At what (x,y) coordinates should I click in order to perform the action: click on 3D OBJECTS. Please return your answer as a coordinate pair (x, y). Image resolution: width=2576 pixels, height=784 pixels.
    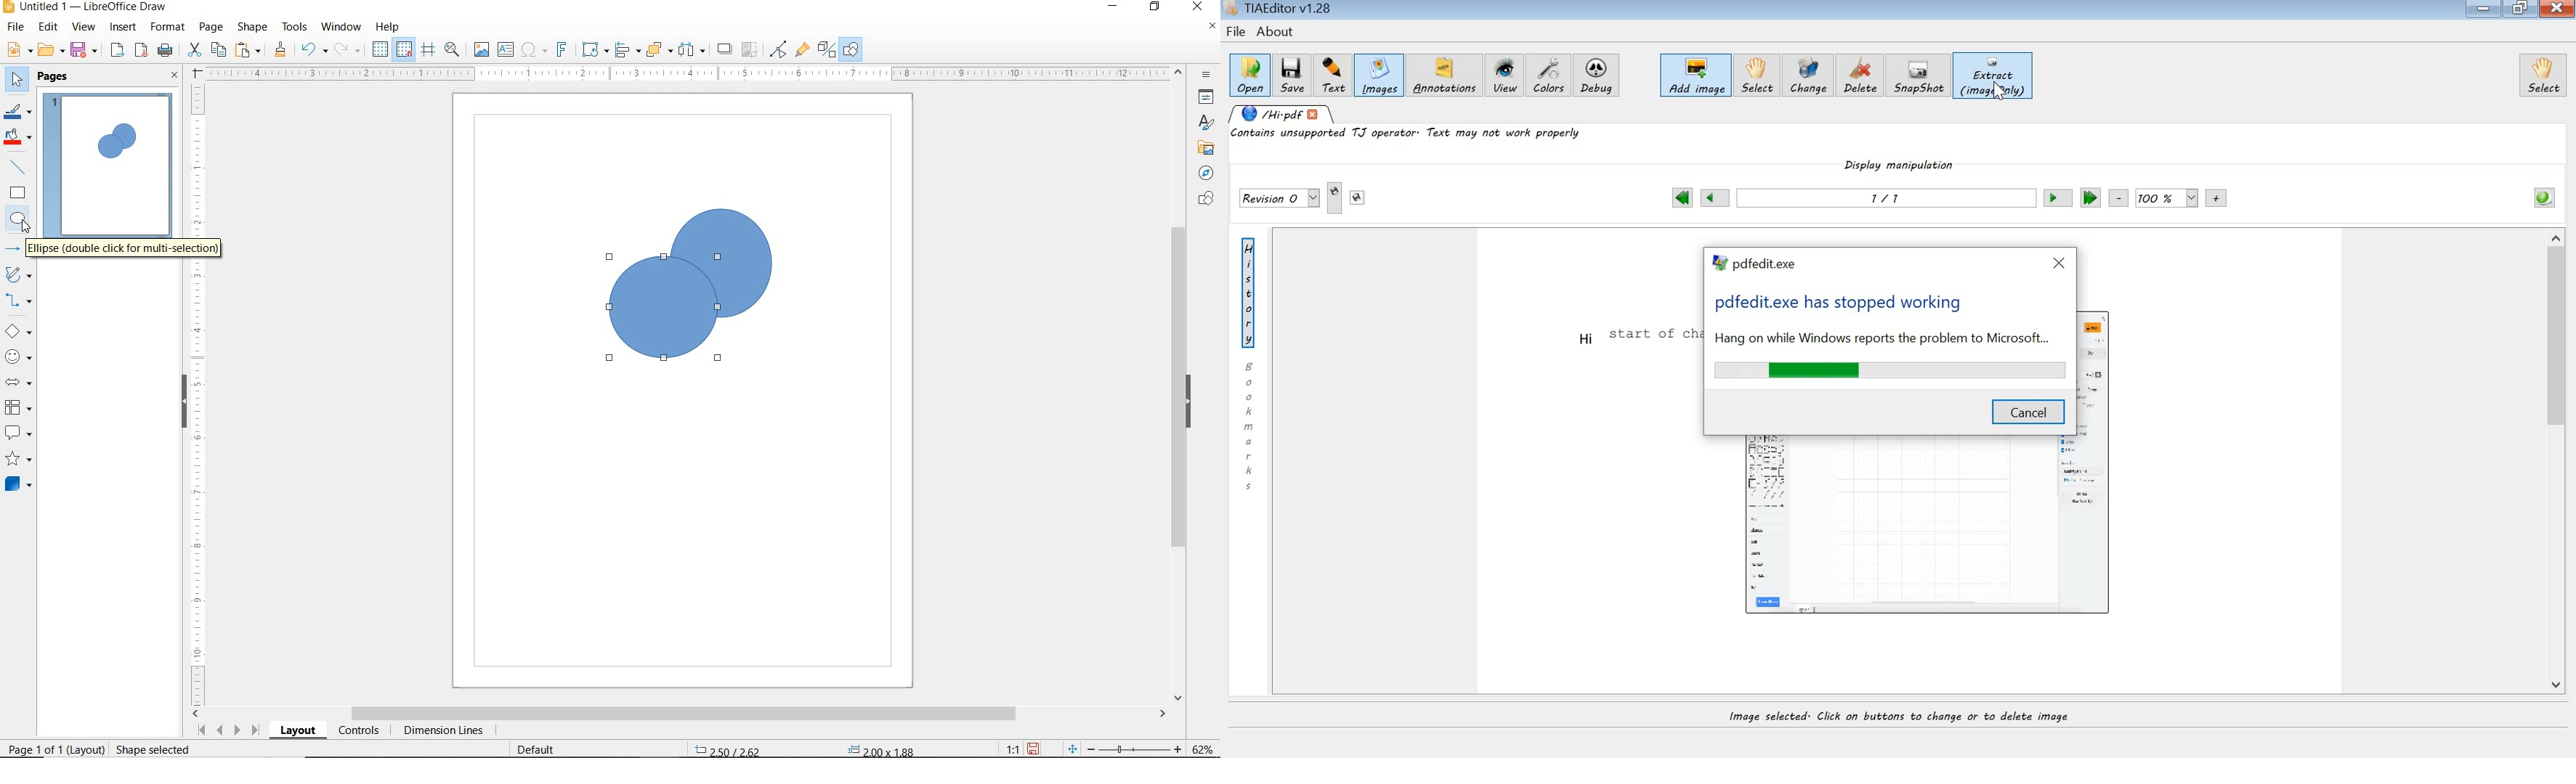
    Looking at the image, I should click on (17, 486).